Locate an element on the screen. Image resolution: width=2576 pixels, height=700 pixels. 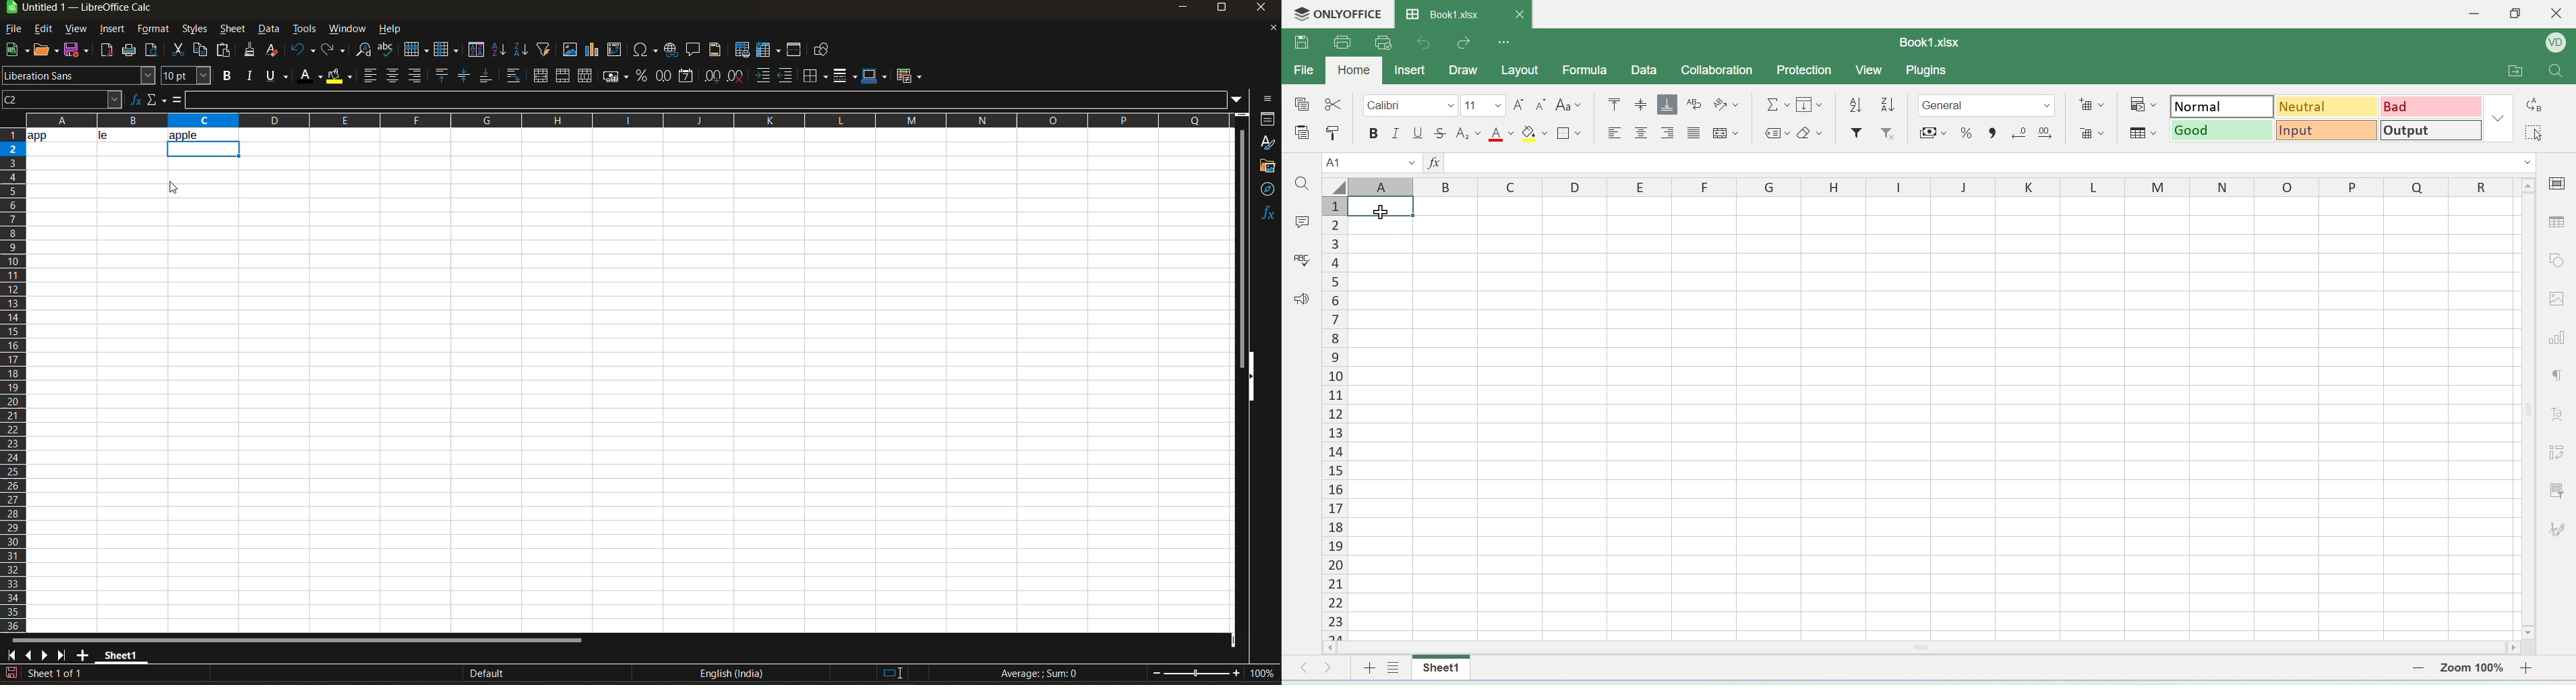
protection is located at coordinates (1802, 70).